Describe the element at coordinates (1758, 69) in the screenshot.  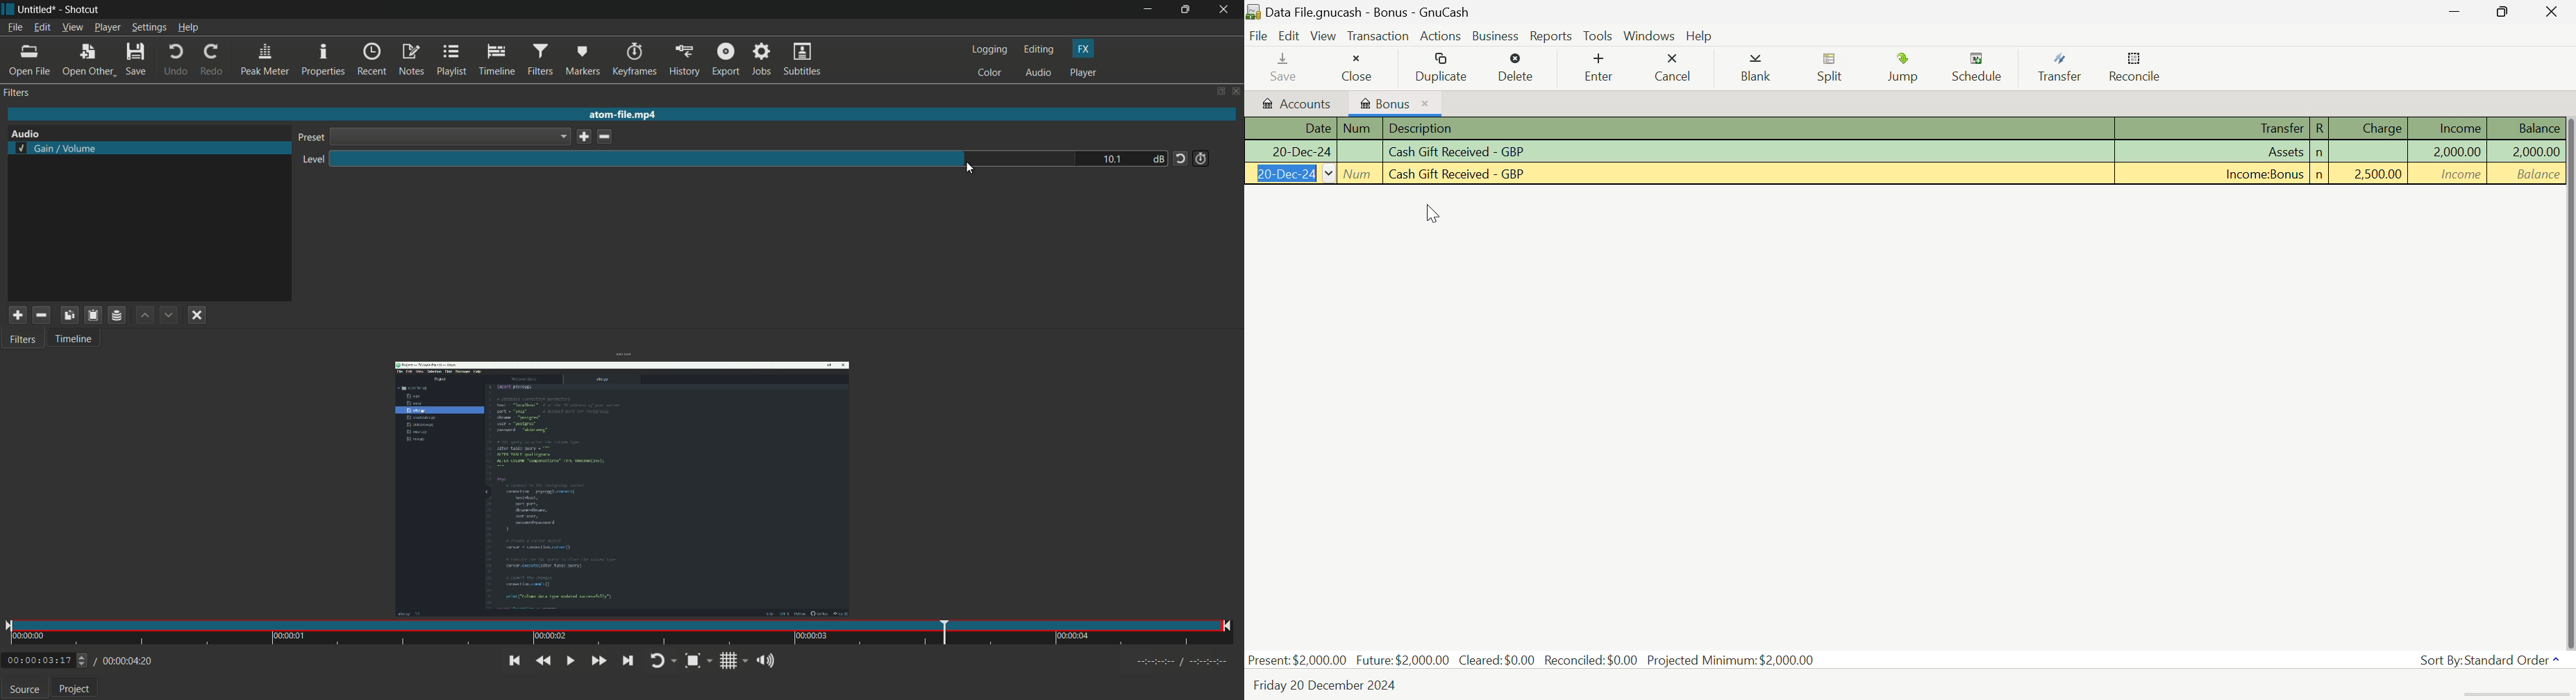
I see `Blank` at that location.